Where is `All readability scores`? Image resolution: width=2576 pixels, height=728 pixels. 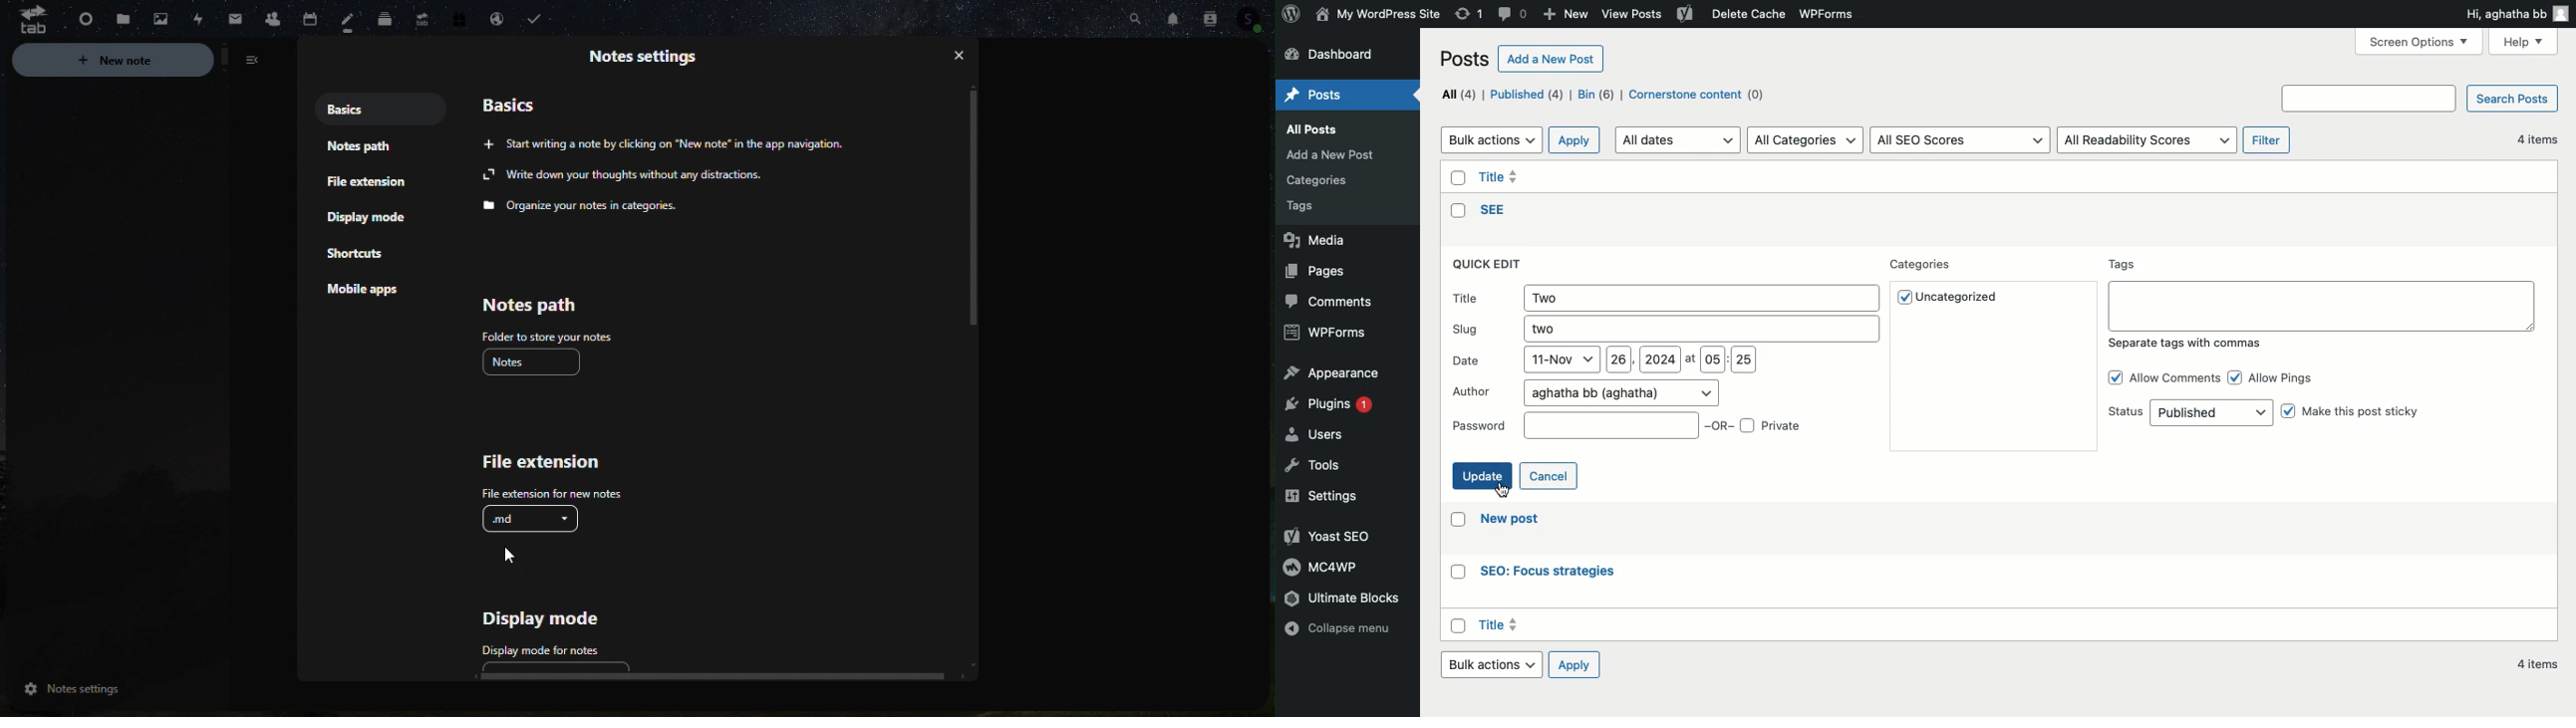
All readability scores is located at coordinates (2148, 141).